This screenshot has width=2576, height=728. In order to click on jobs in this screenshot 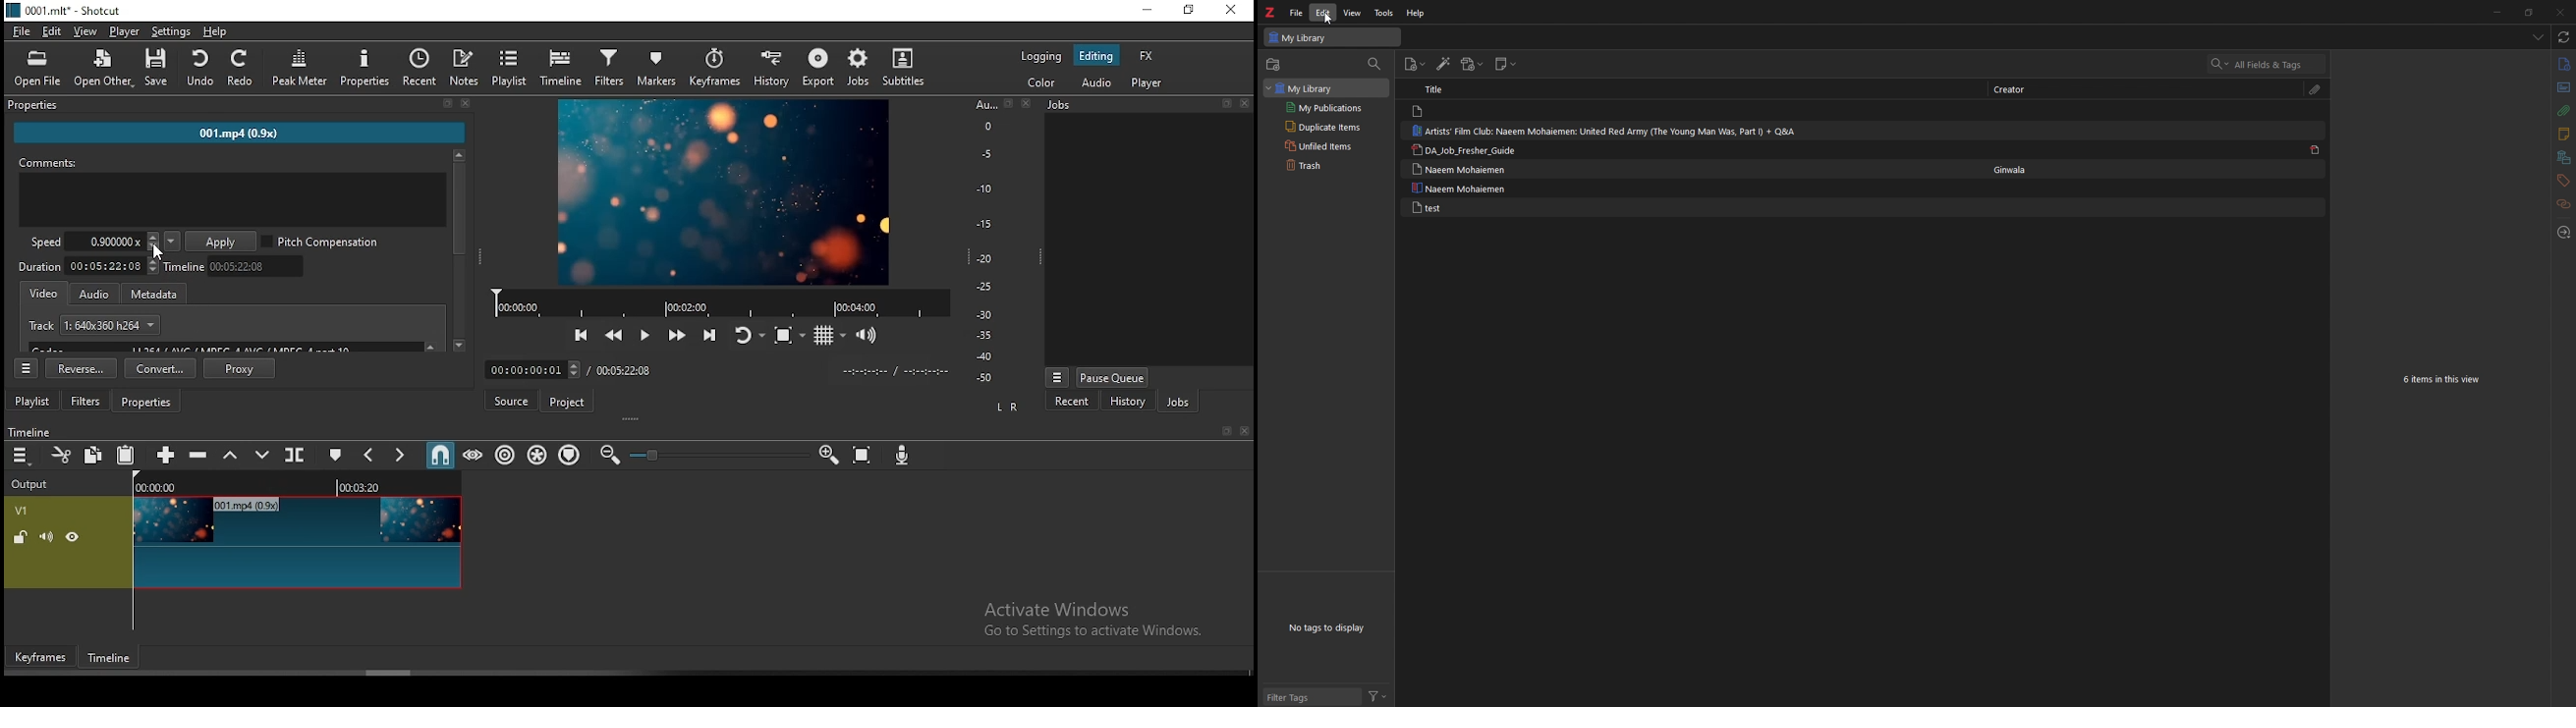, I will do `click(1176, 401)`.